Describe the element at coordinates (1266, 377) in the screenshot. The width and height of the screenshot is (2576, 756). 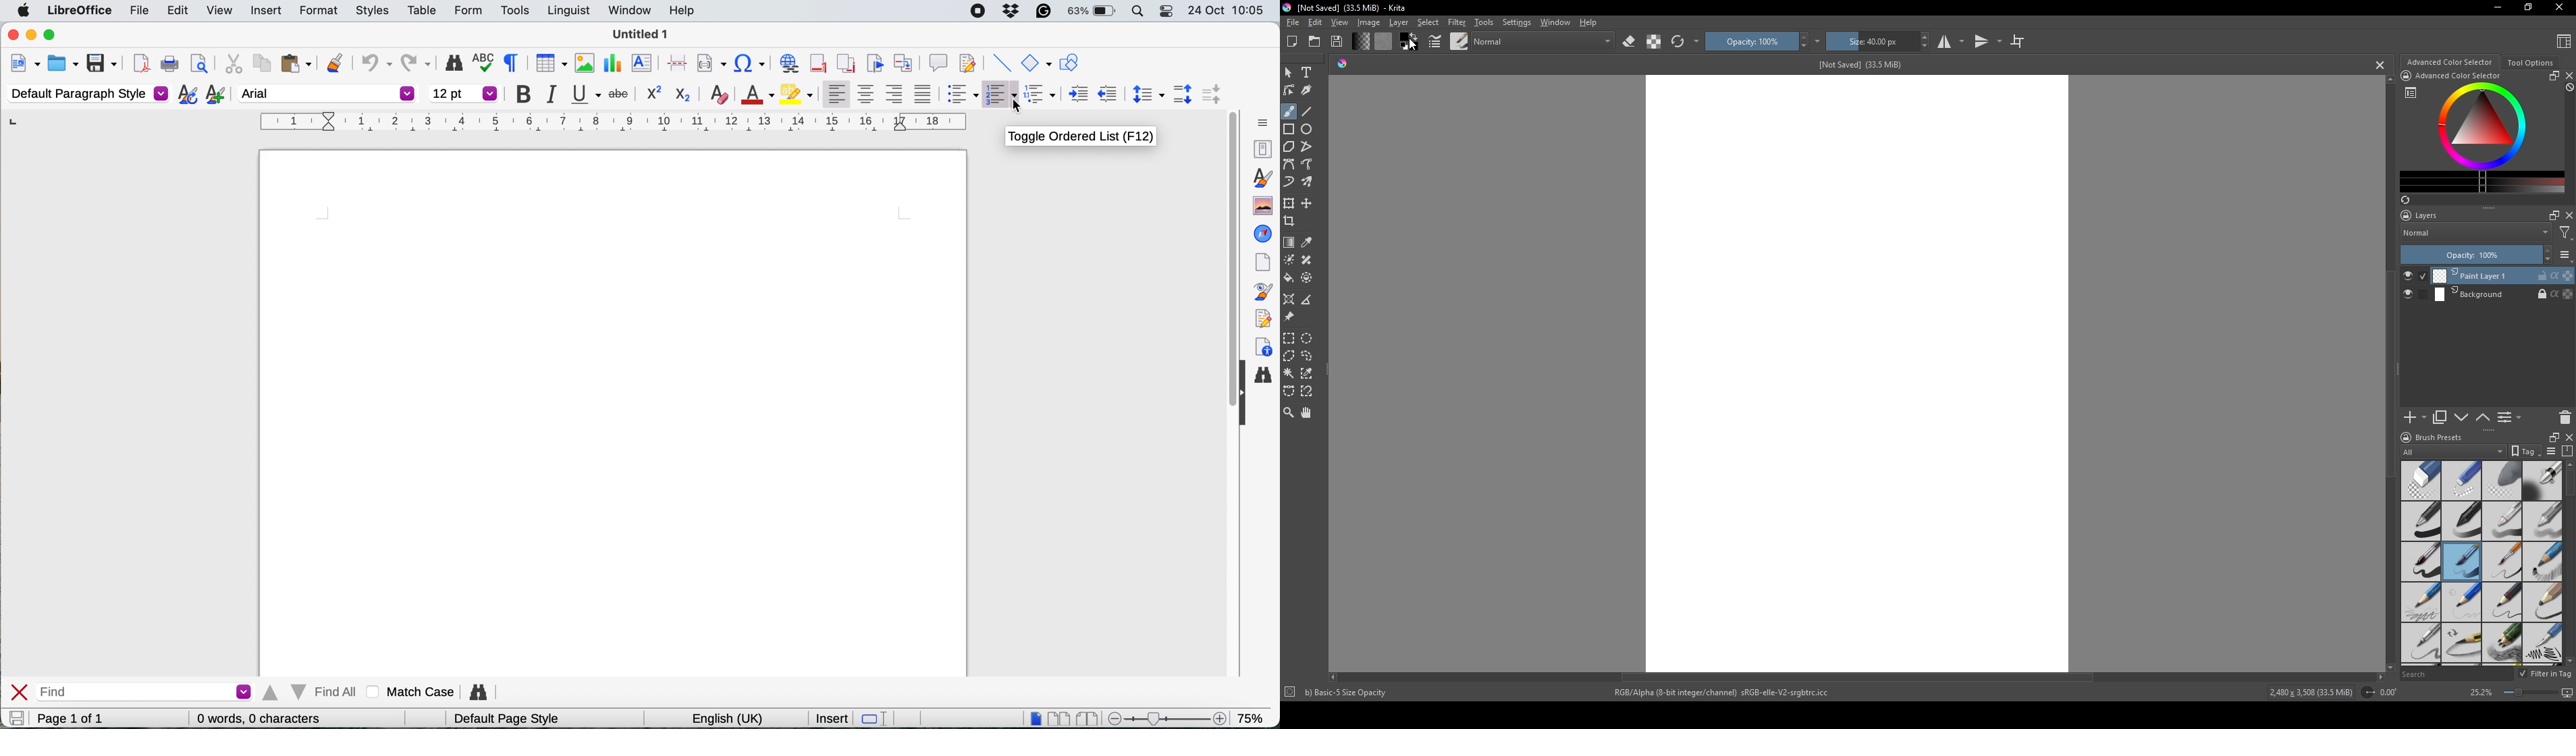
I see `find and replace` at that location.